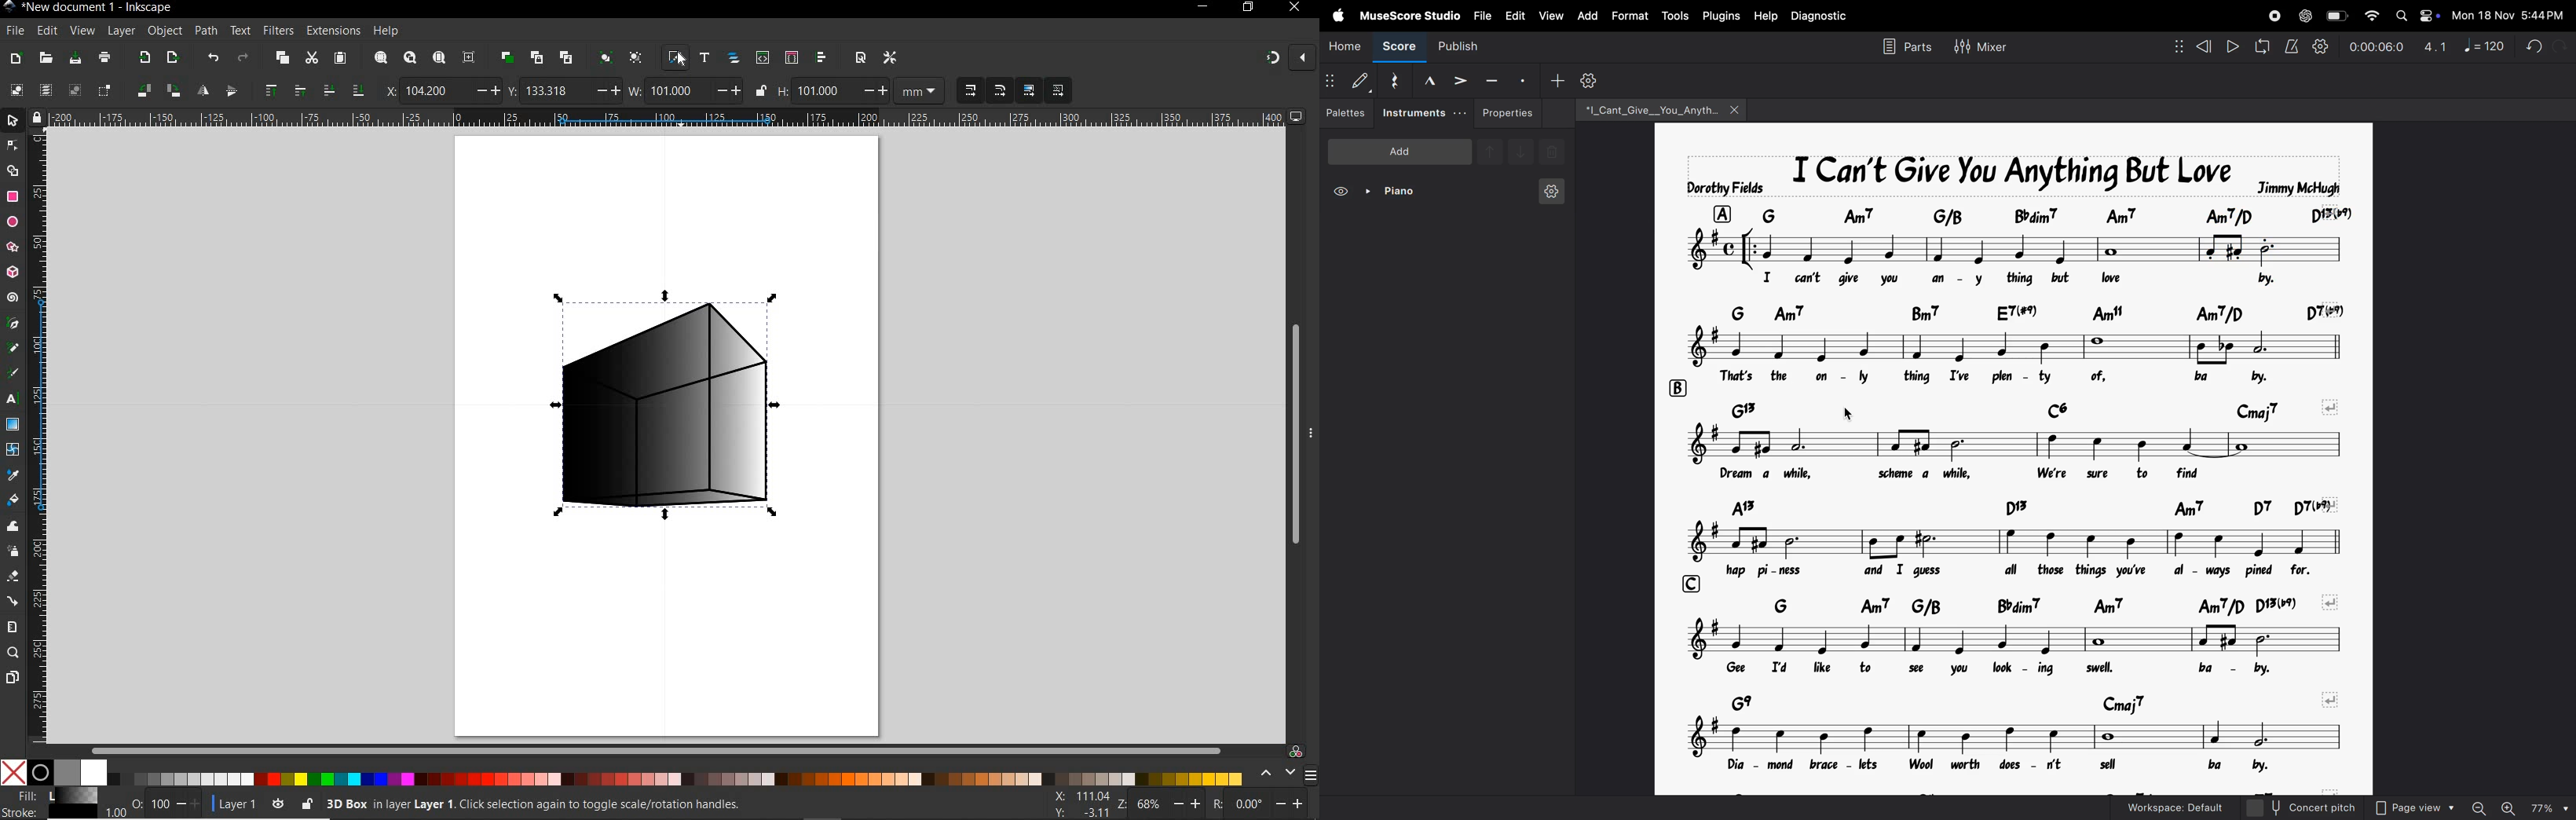 The width and height of the screenshot is (2576, 840). Describe the element at coordinates (239, 804) in the screenshot. I see `LAYER 1-CURRENT LAYER` at that location.